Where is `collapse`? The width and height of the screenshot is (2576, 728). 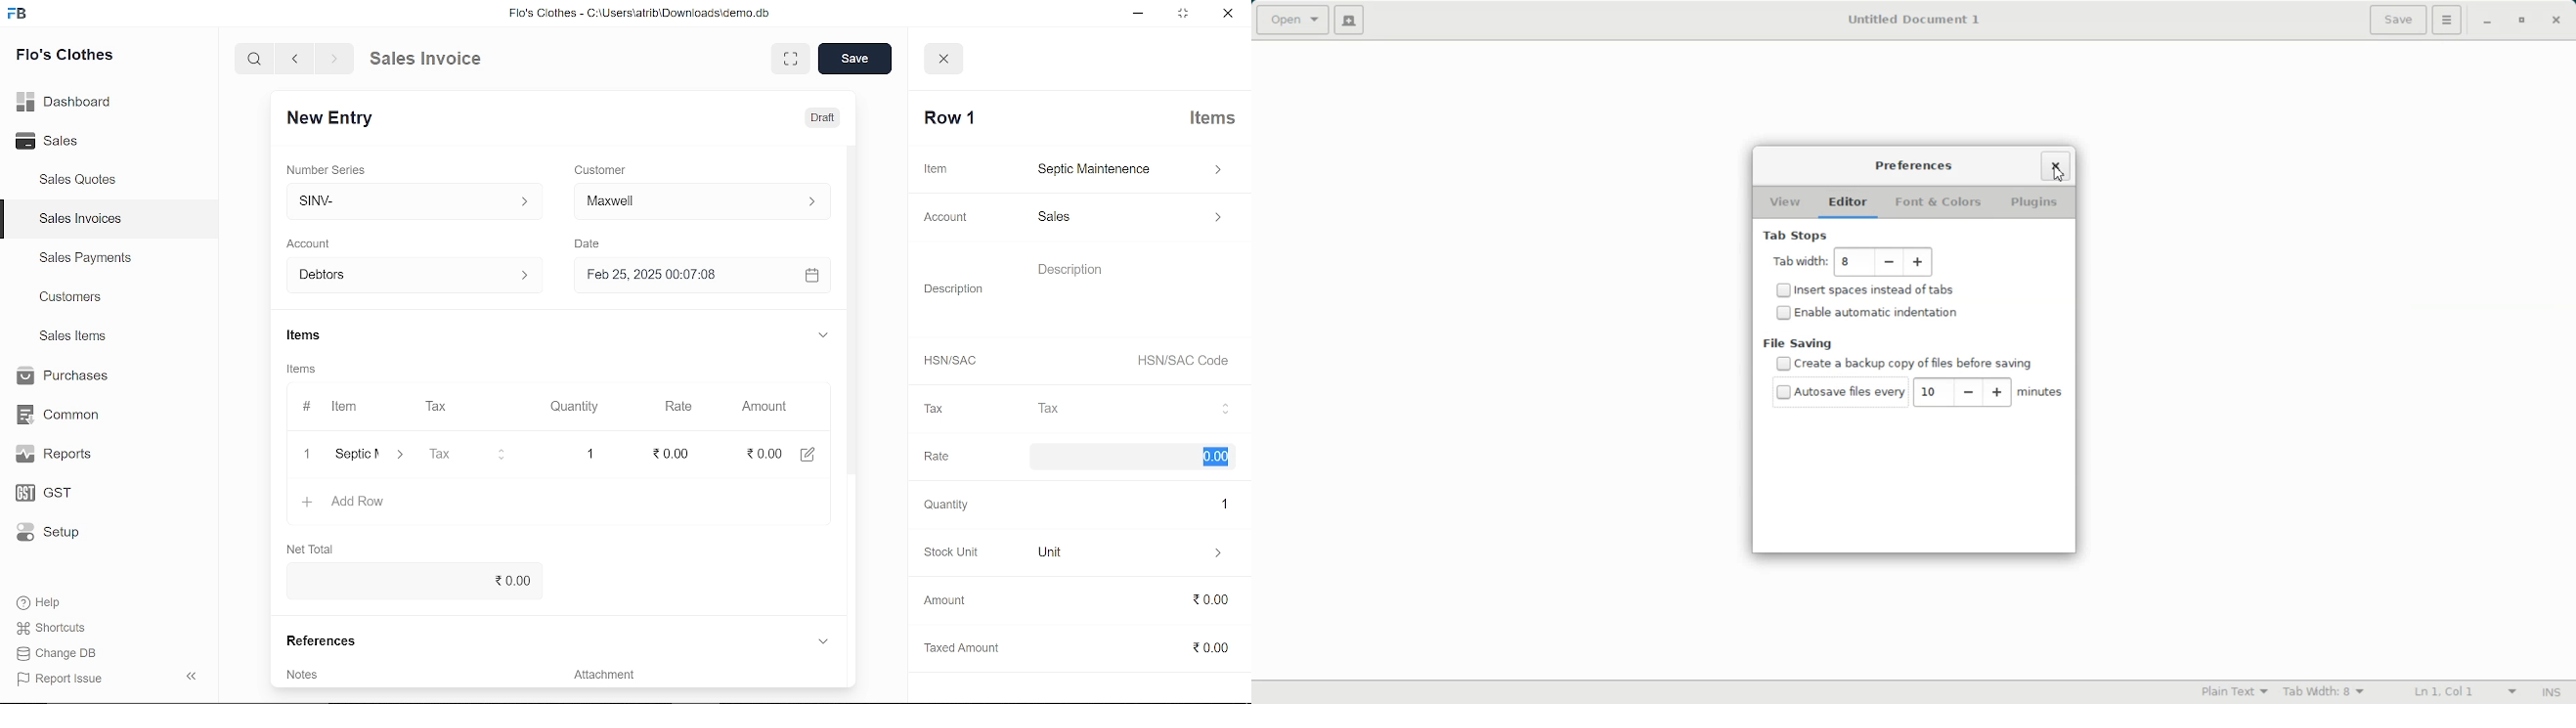
collapse is located at coordinates (194, 678).